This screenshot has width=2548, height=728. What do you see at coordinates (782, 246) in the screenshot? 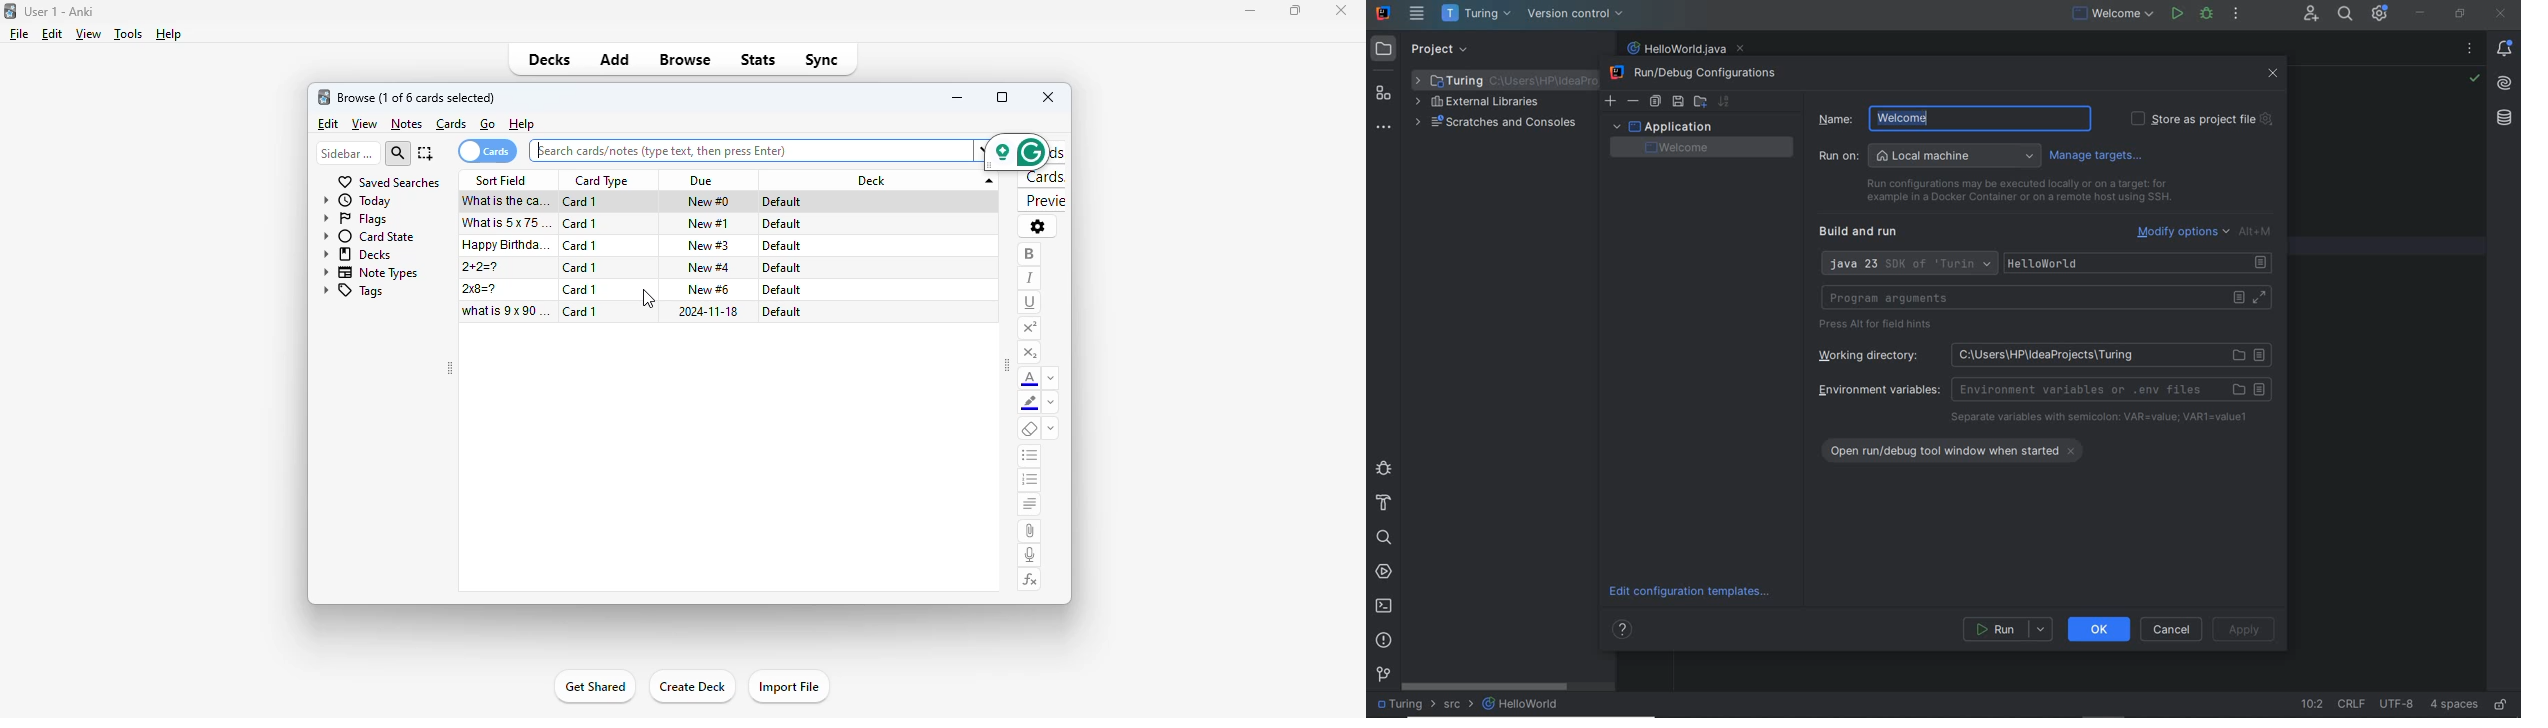
I see `default` at bounding box center [782, 246].